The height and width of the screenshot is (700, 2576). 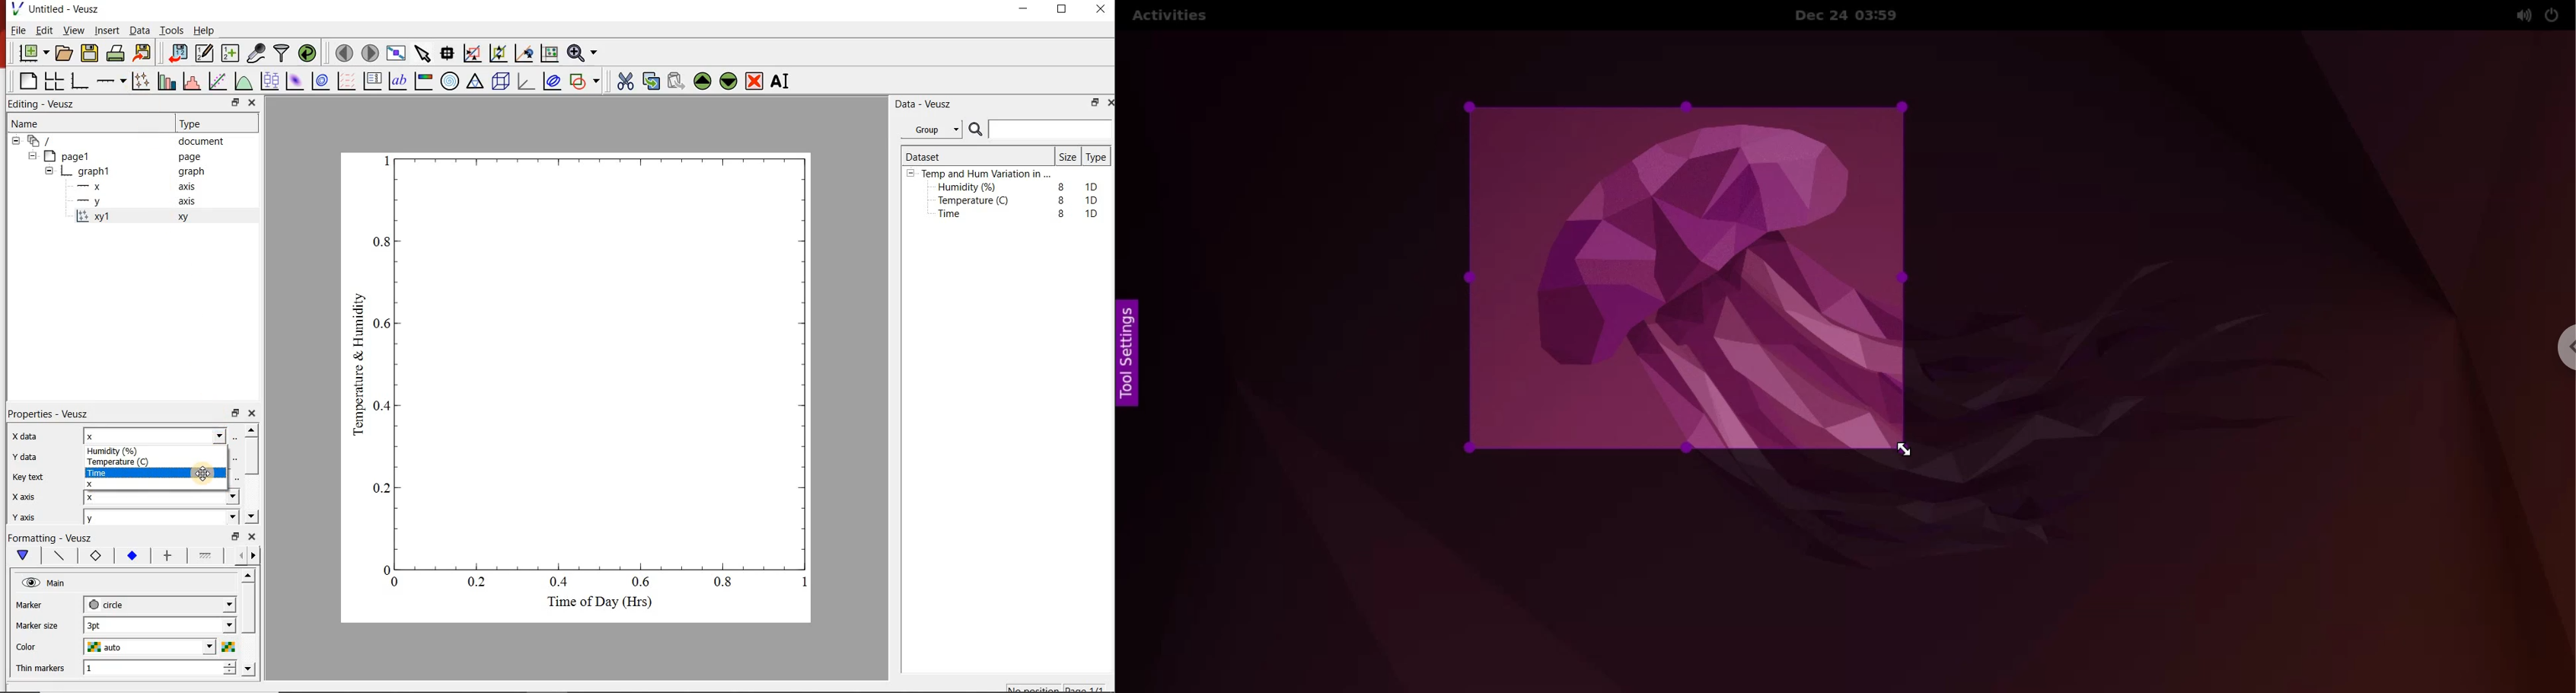 What do you see at coordinates (1127, 356) in the screenshot?
I see `tool settings ` at bounding box center [1127, 356].